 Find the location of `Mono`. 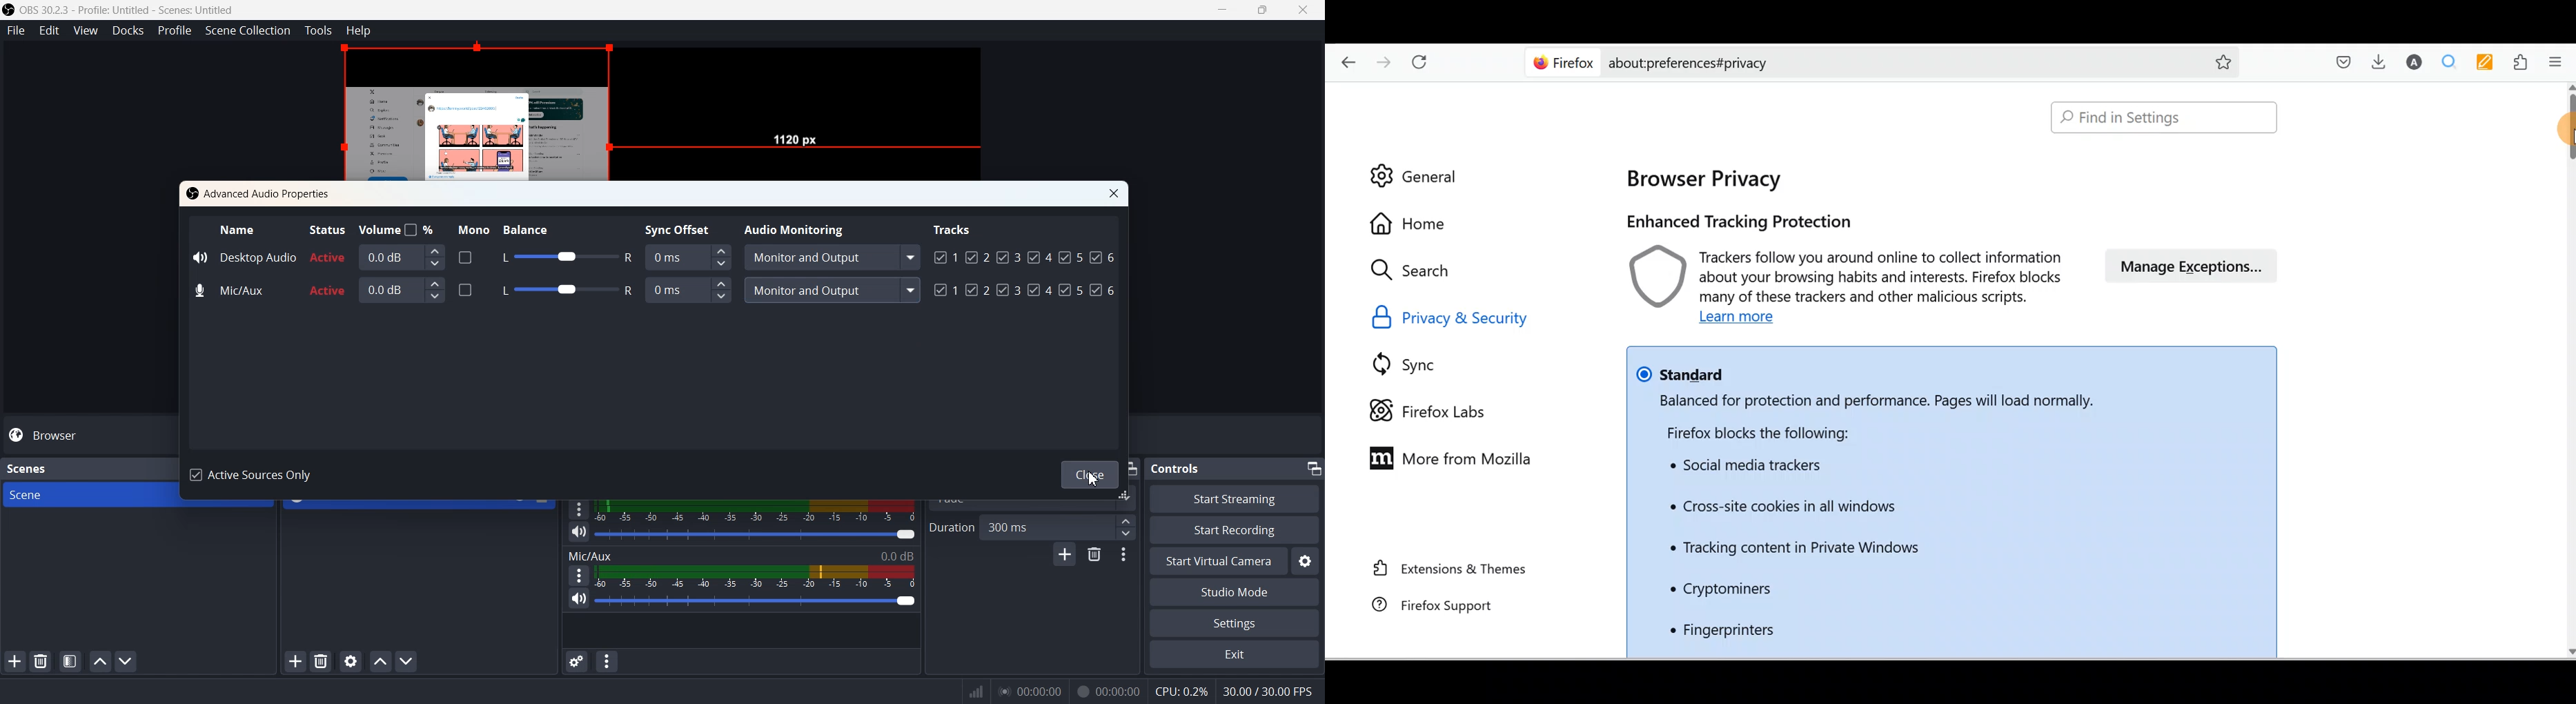

Mono is located at coordinates (470, 228).